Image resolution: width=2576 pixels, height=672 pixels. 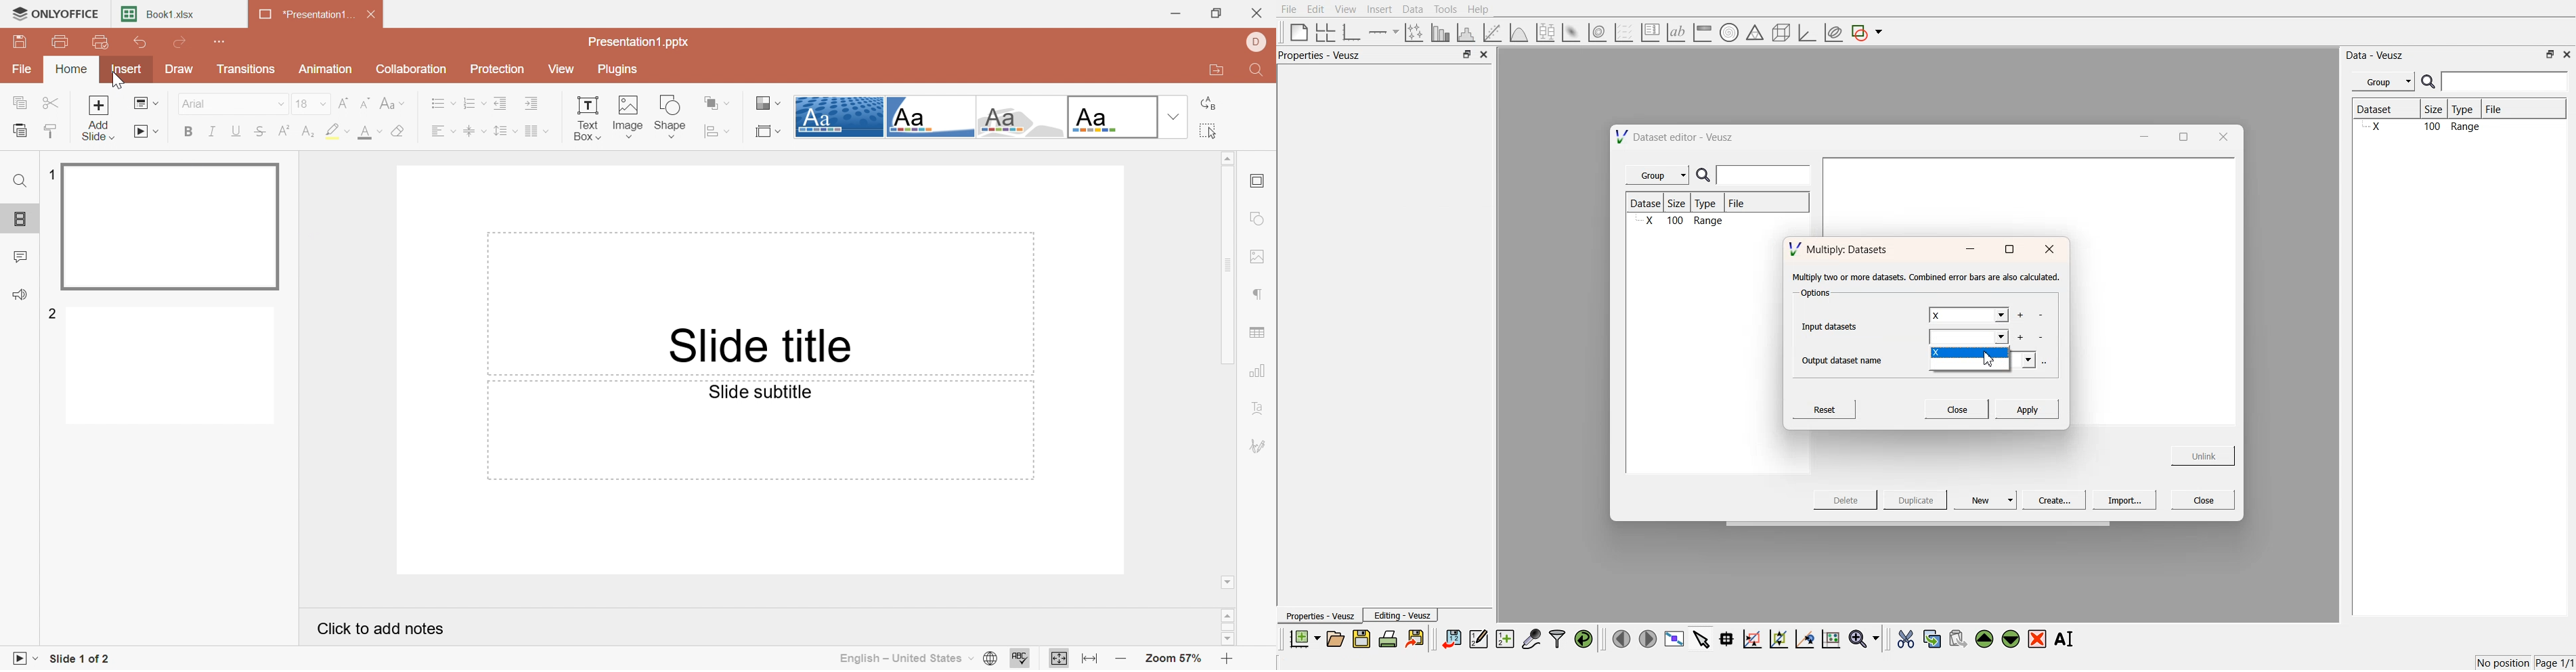 I want to click on 3d graph, so click(x=1806, y=33).